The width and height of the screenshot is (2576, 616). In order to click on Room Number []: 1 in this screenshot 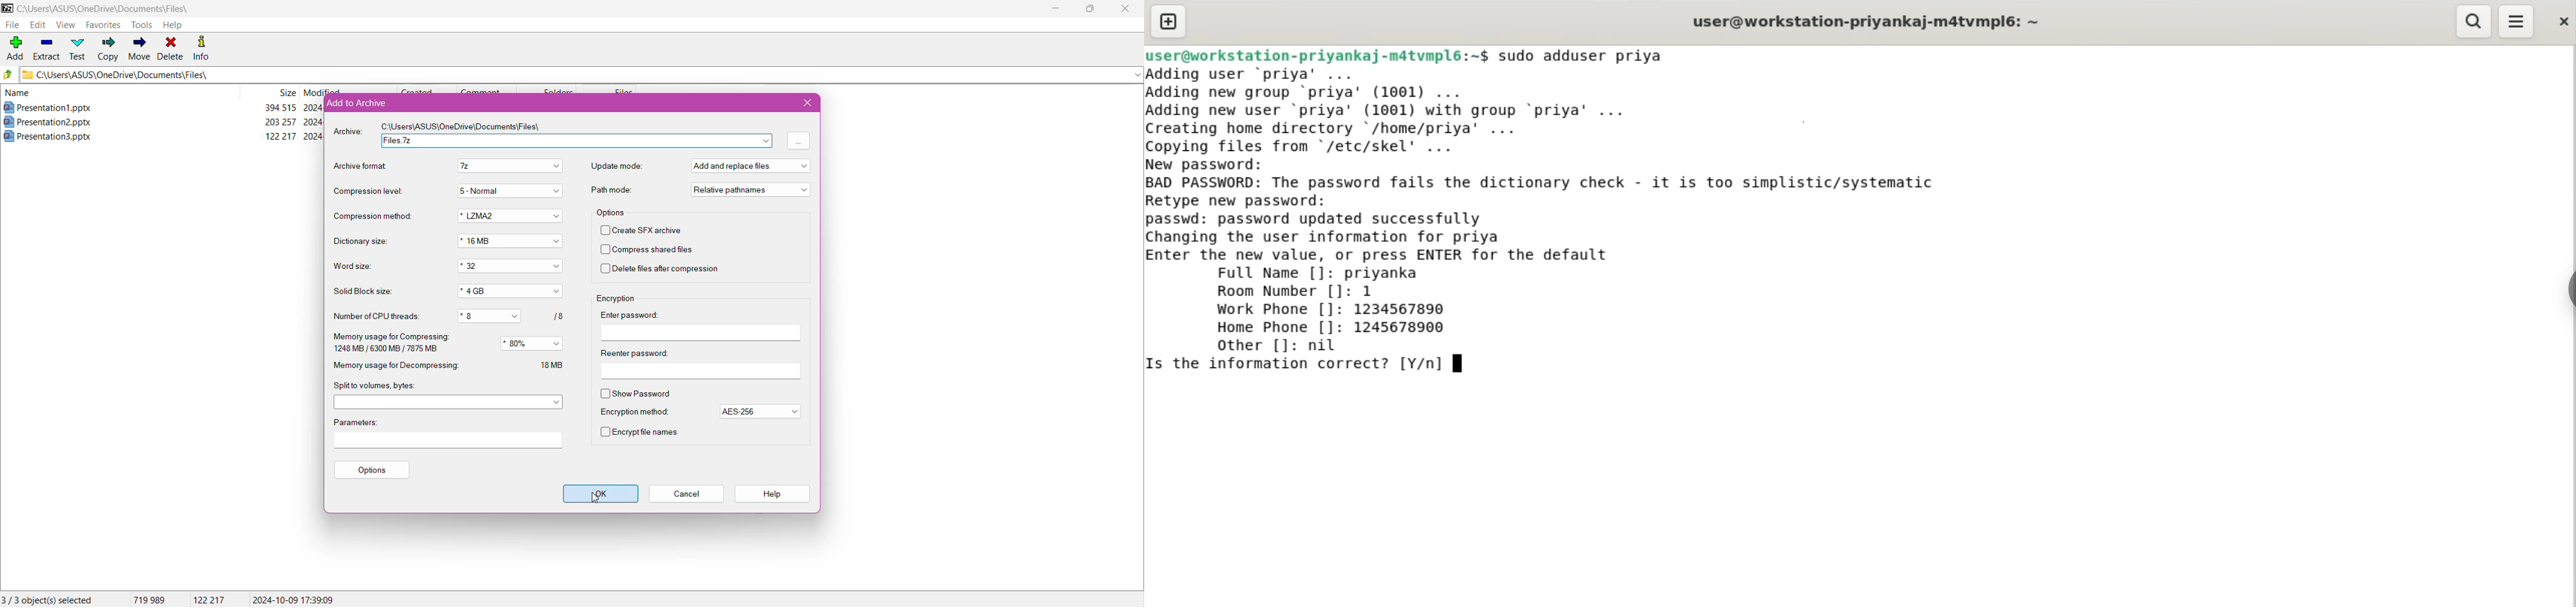, I will do `click(1295, 291)`.